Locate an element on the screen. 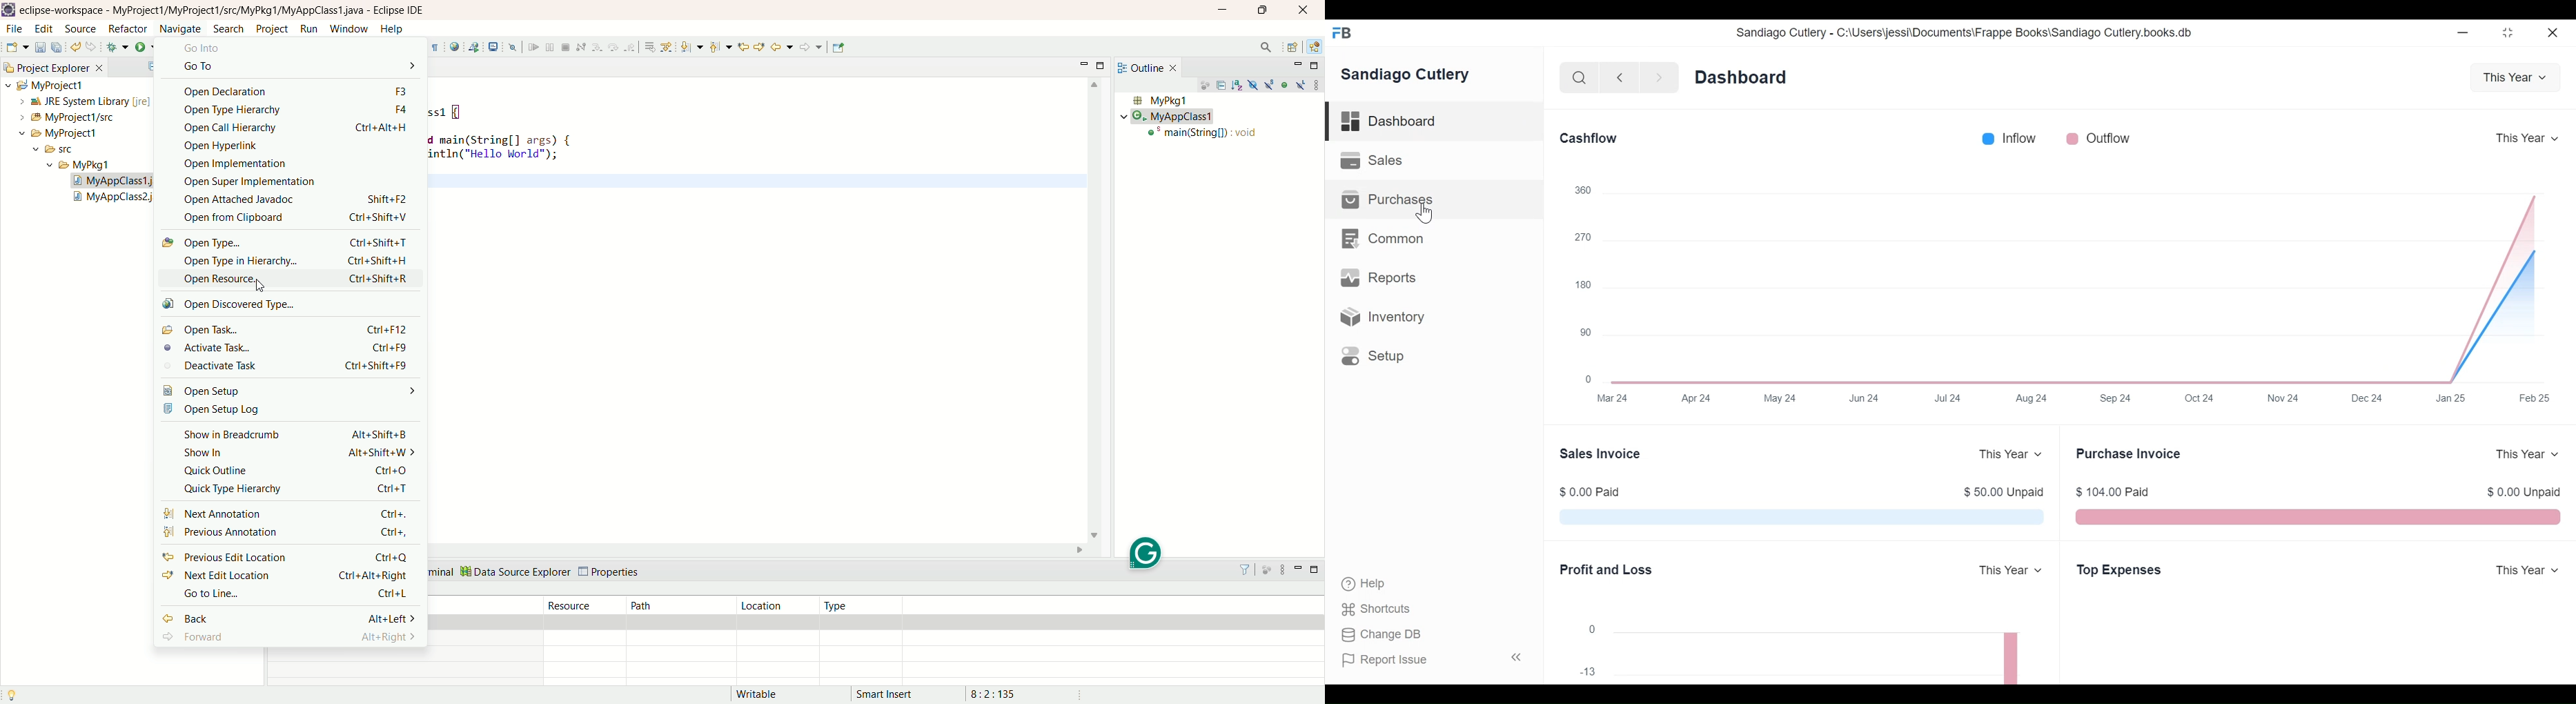  The Sales Invoice chart shows the total outstanding amount which is pending from Sandiago Cutlery customers for their sales is located at coordinates (1801, 518).